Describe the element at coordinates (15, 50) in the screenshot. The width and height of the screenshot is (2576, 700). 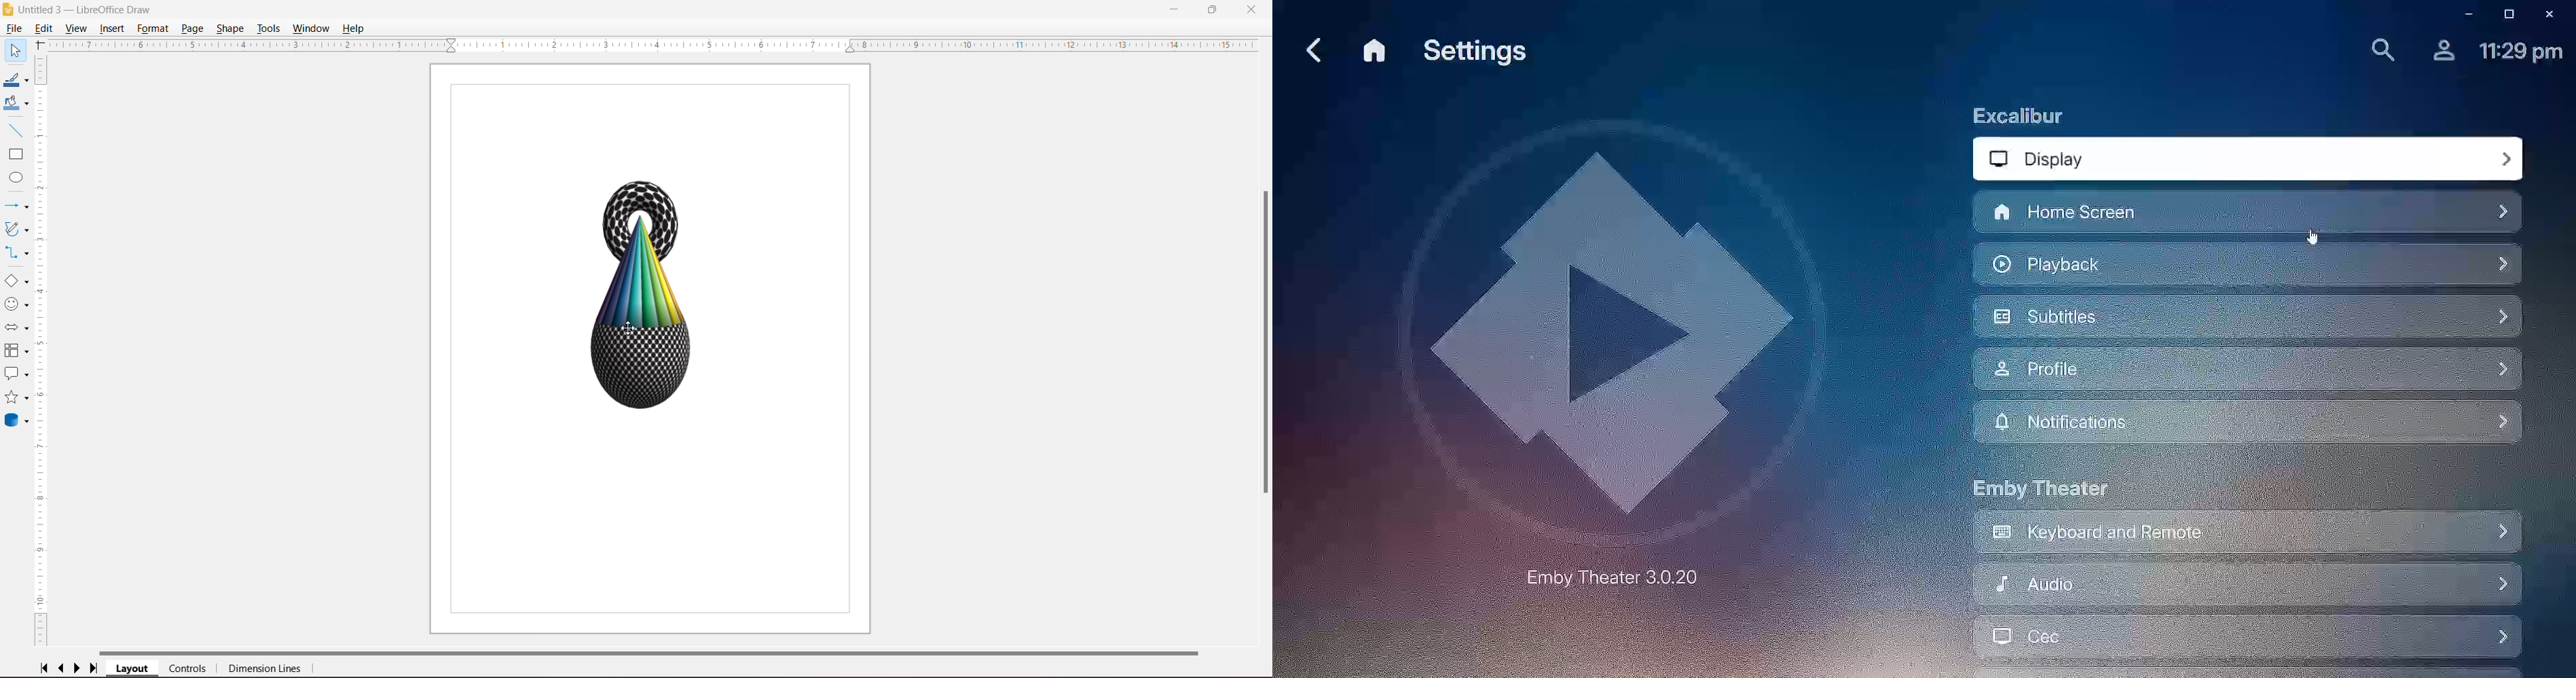
I see `Select` at that location.